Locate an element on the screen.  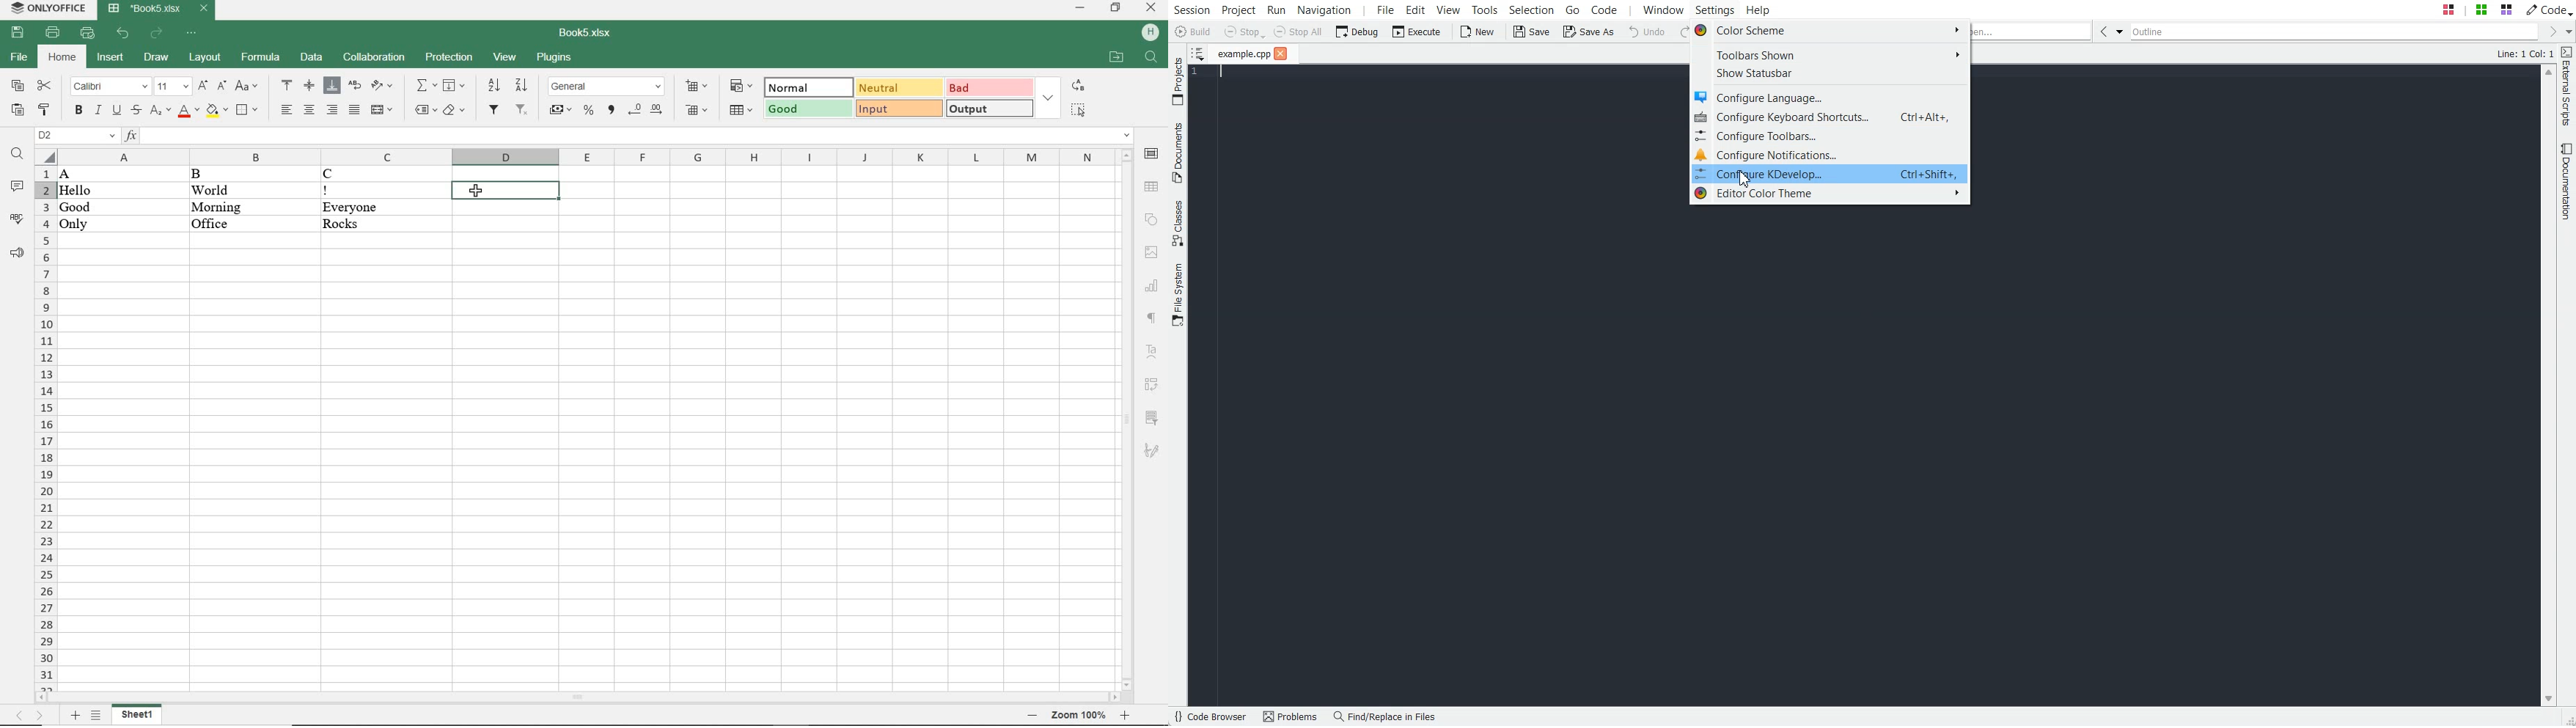
FORMULA is located at coordinates (259, 58).